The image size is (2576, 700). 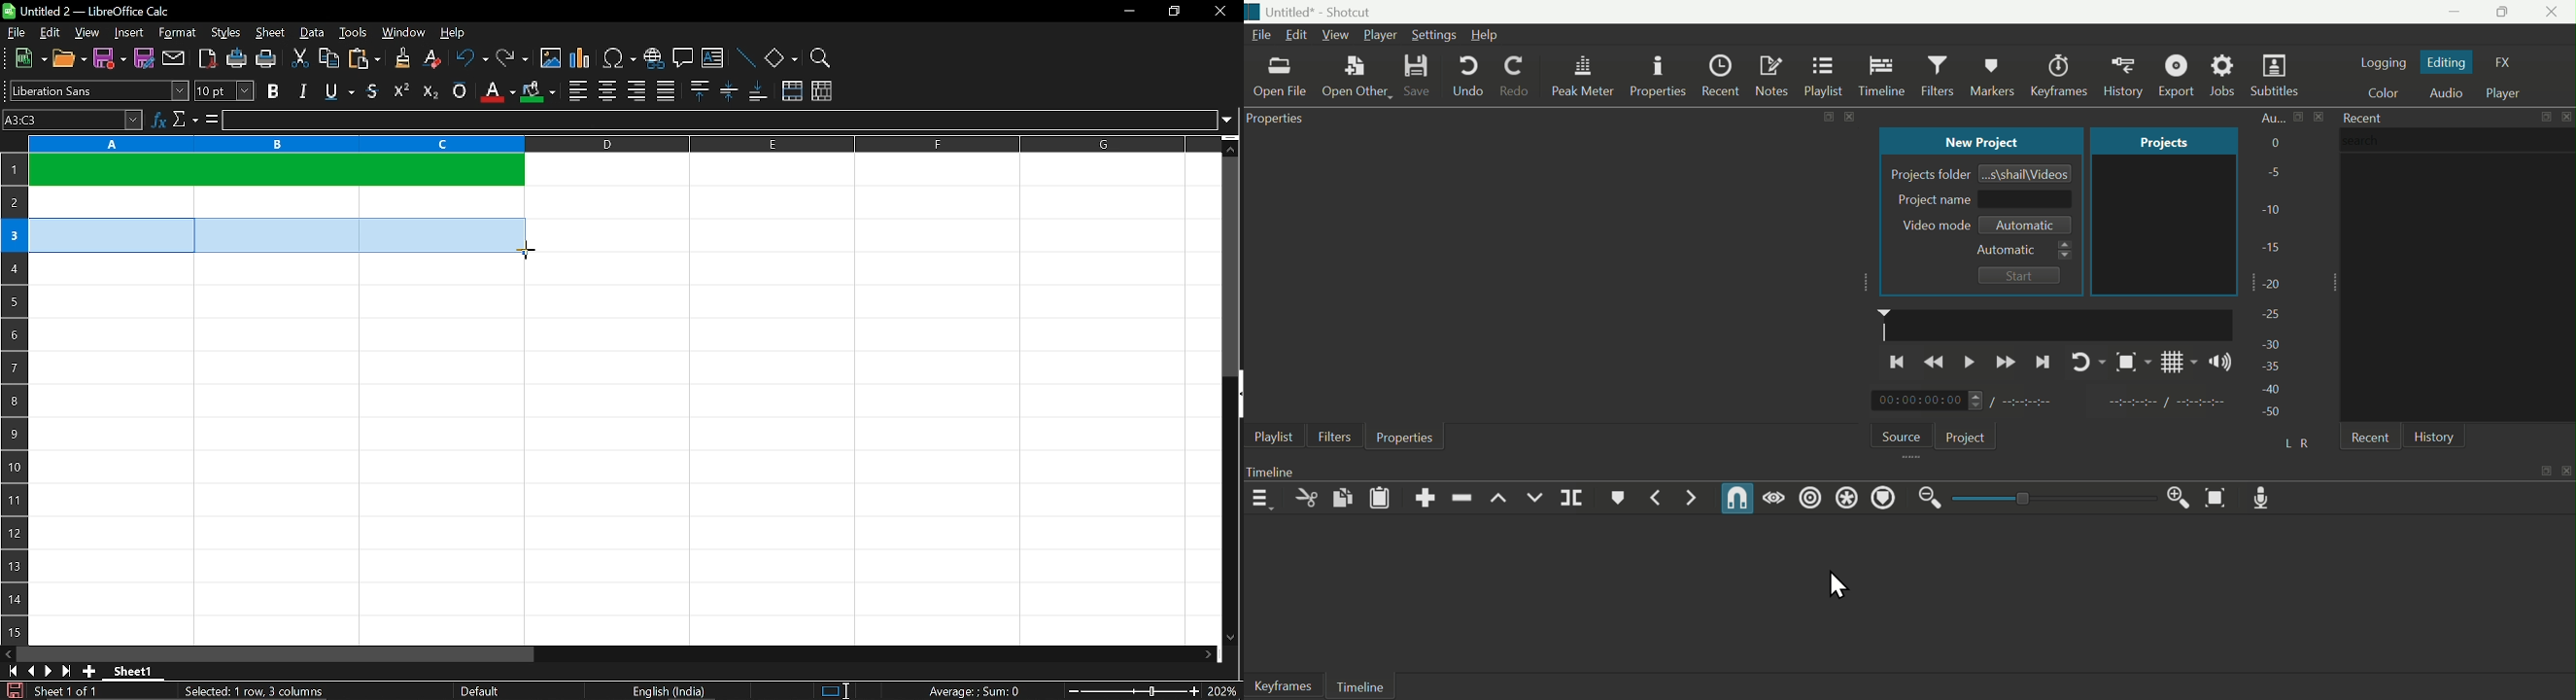 I want to click on Save, so click(x=1416, y=77).